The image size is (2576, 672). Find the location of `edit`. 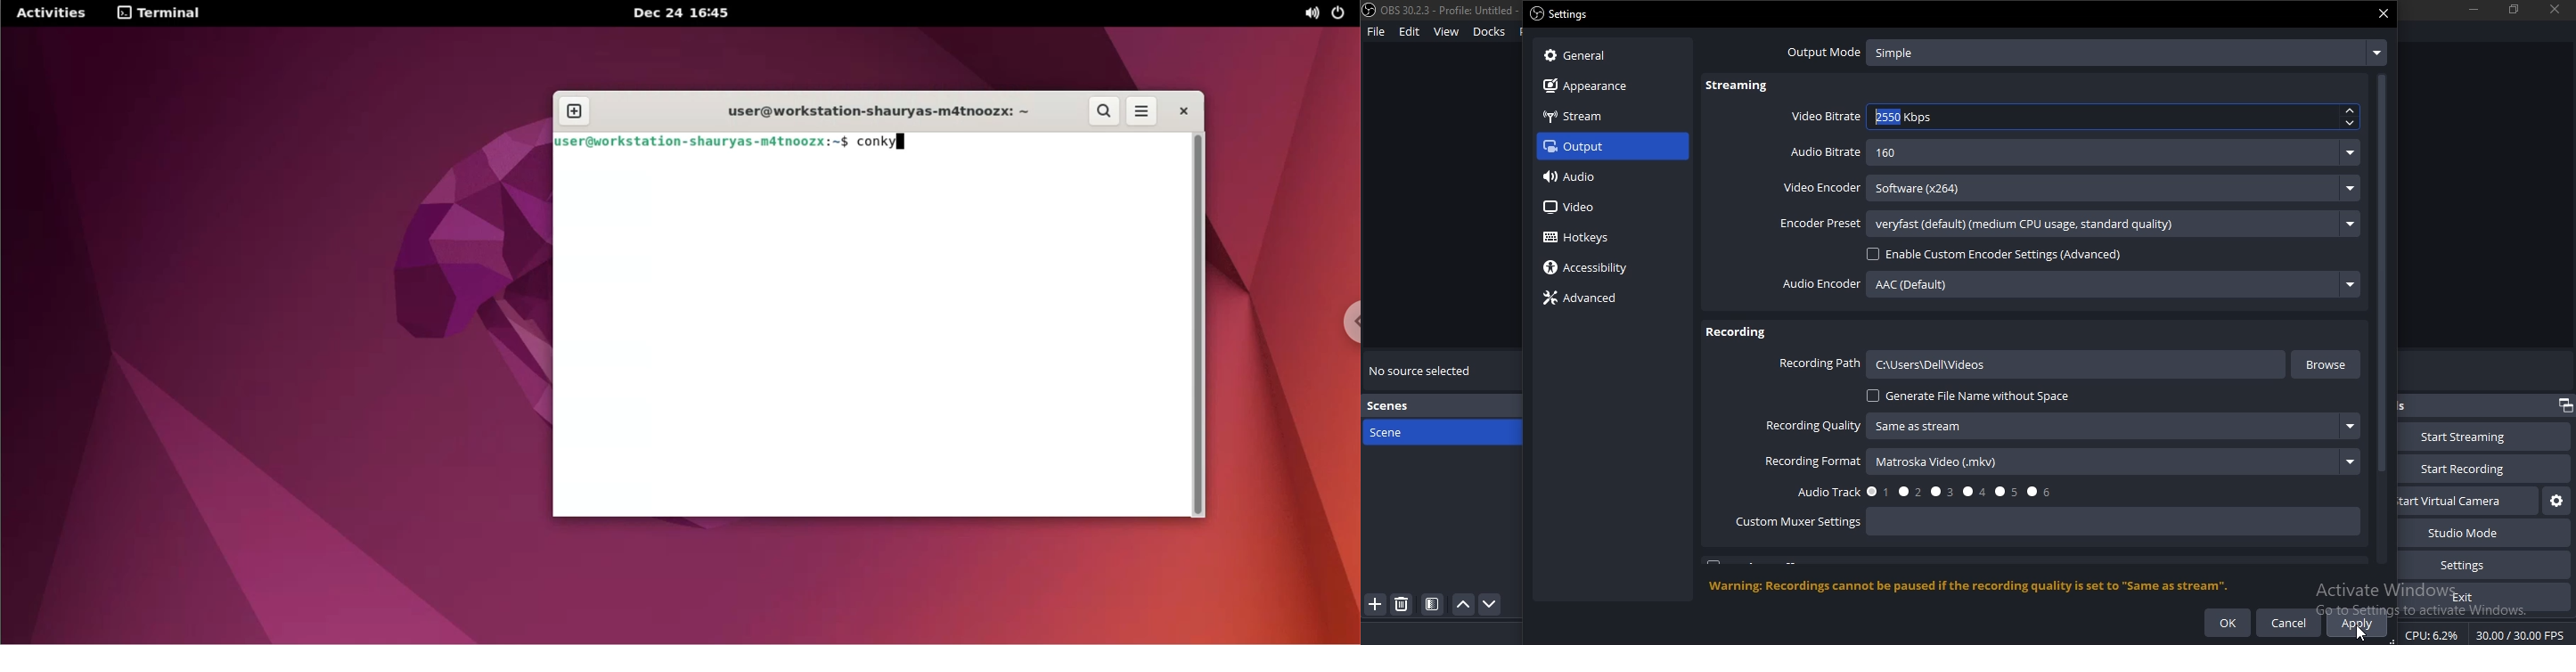

edit is located at coordinates (1409, 32).